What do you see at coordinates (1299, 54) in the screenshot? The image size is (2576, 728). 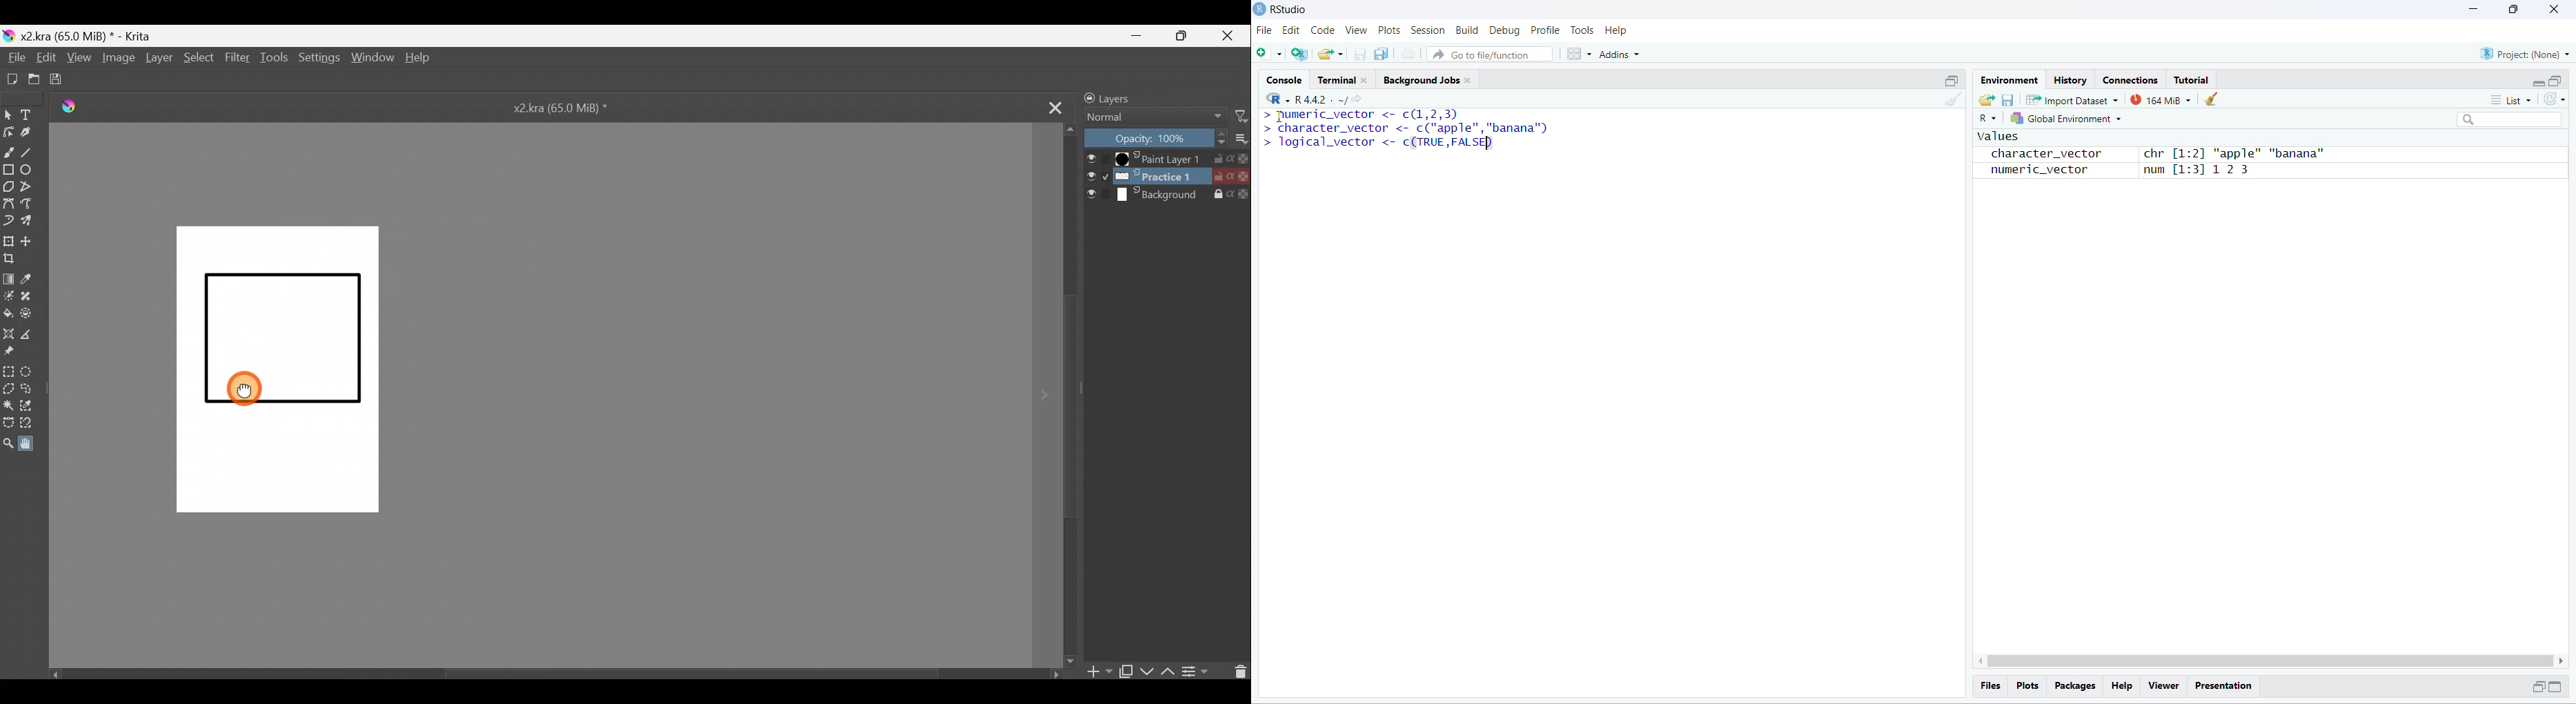 I see `create a project` at bounding box center [1299, 54].